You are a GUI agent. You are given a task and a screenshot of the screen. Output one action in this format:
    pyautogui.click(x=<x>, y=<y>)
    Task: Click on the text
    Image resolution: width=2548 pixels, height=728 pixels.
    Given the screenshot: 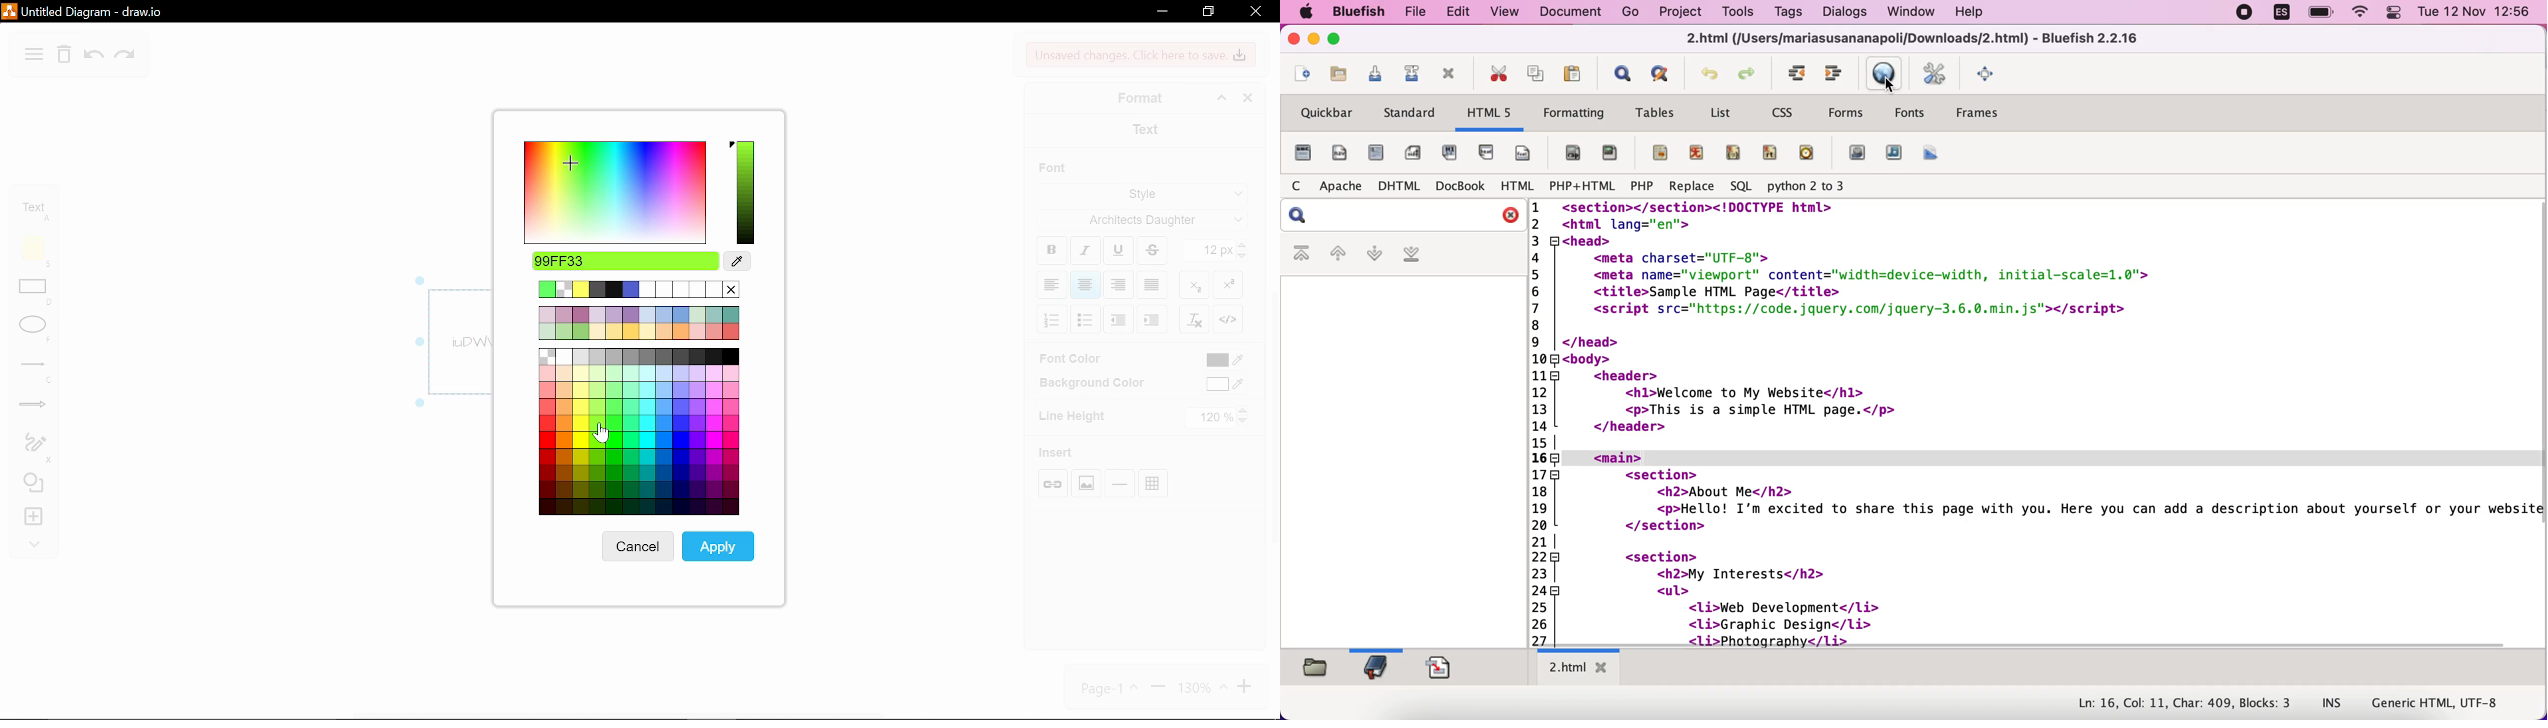 What is the action you would take?
    pyautogui.click(x=1145, y=129)
    